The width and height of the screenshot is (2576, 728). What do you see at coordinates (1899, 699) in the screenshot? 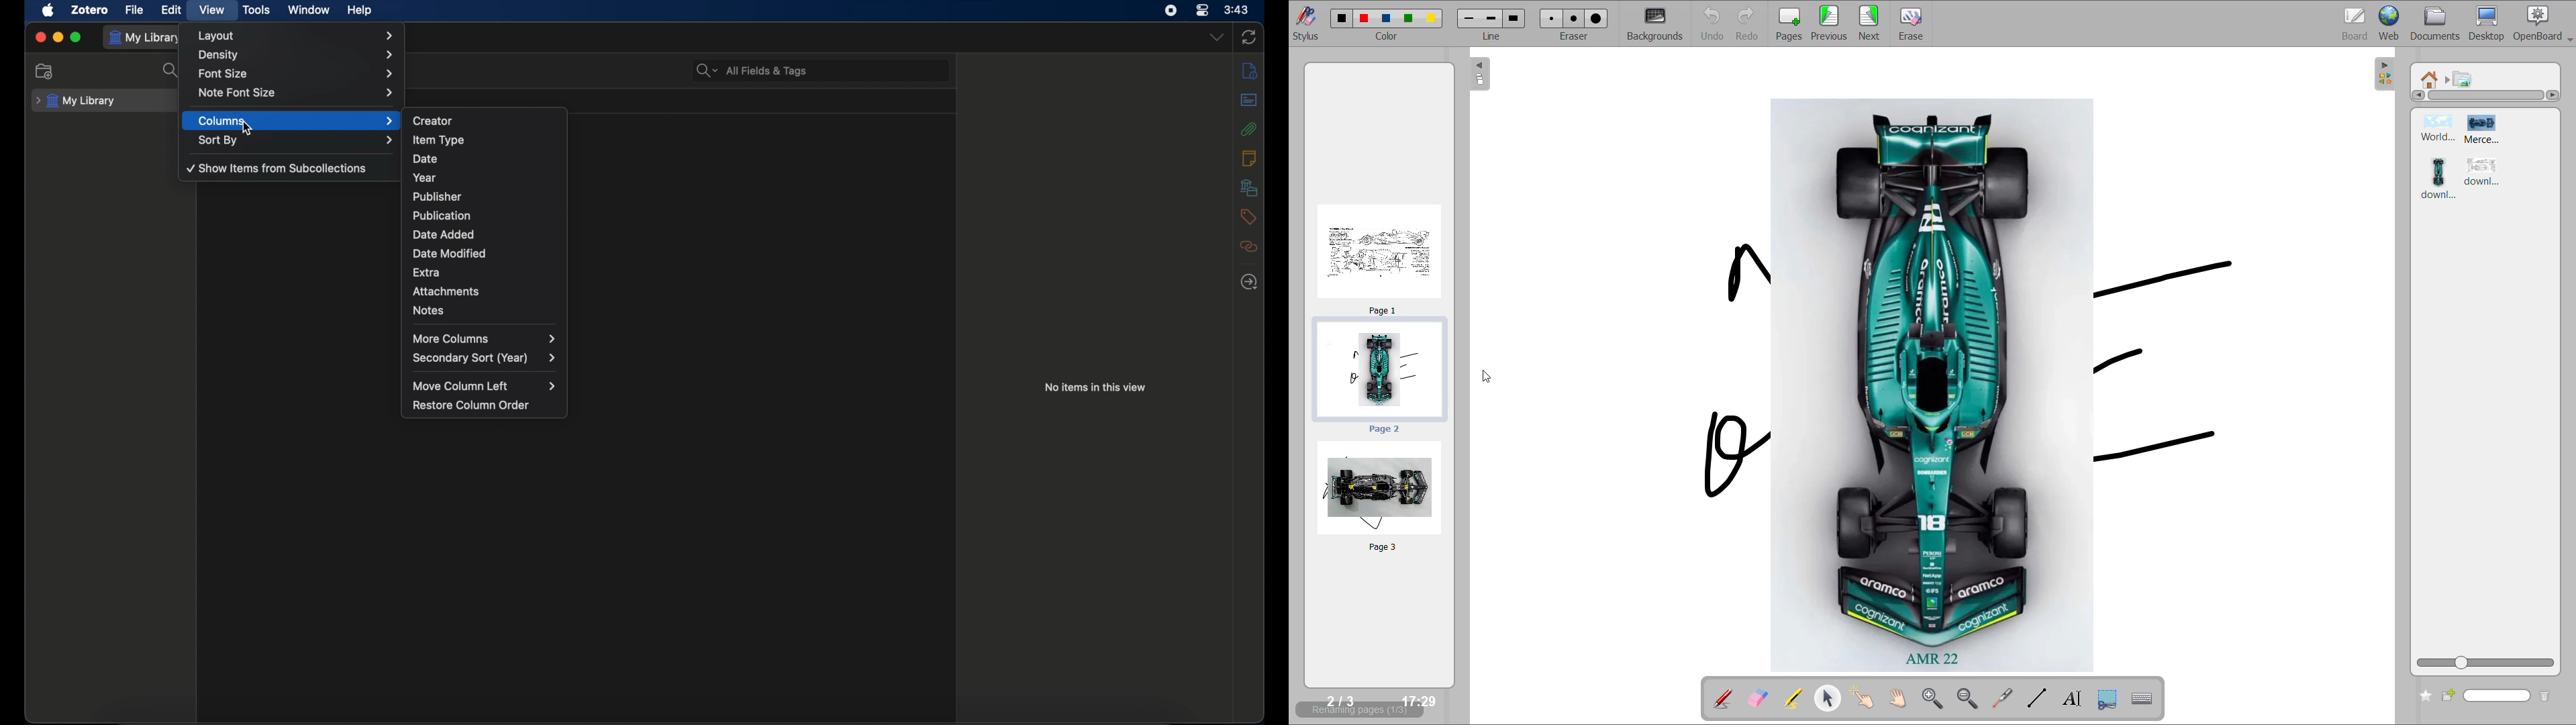
I see `scroll page` at bounding box center [1899, 699].